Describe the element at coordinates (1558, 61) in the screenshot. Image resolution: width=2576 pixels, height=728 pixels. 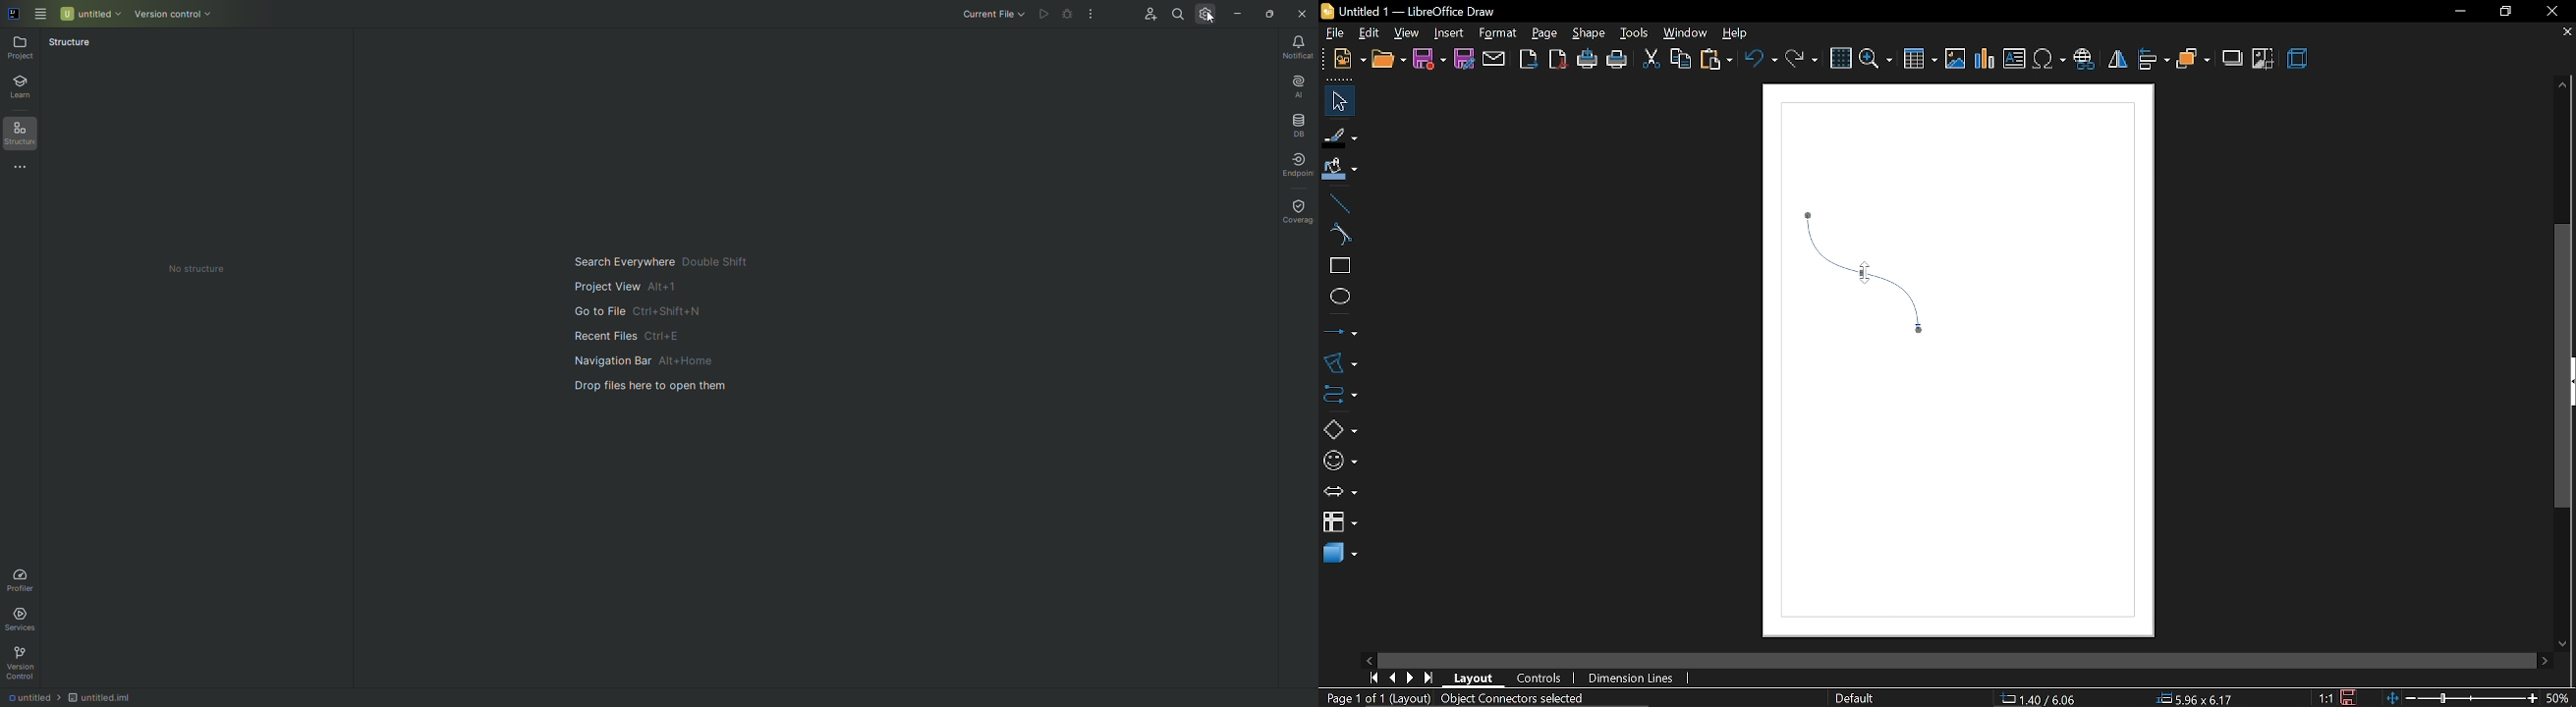
I see `export as pdf` at that location.